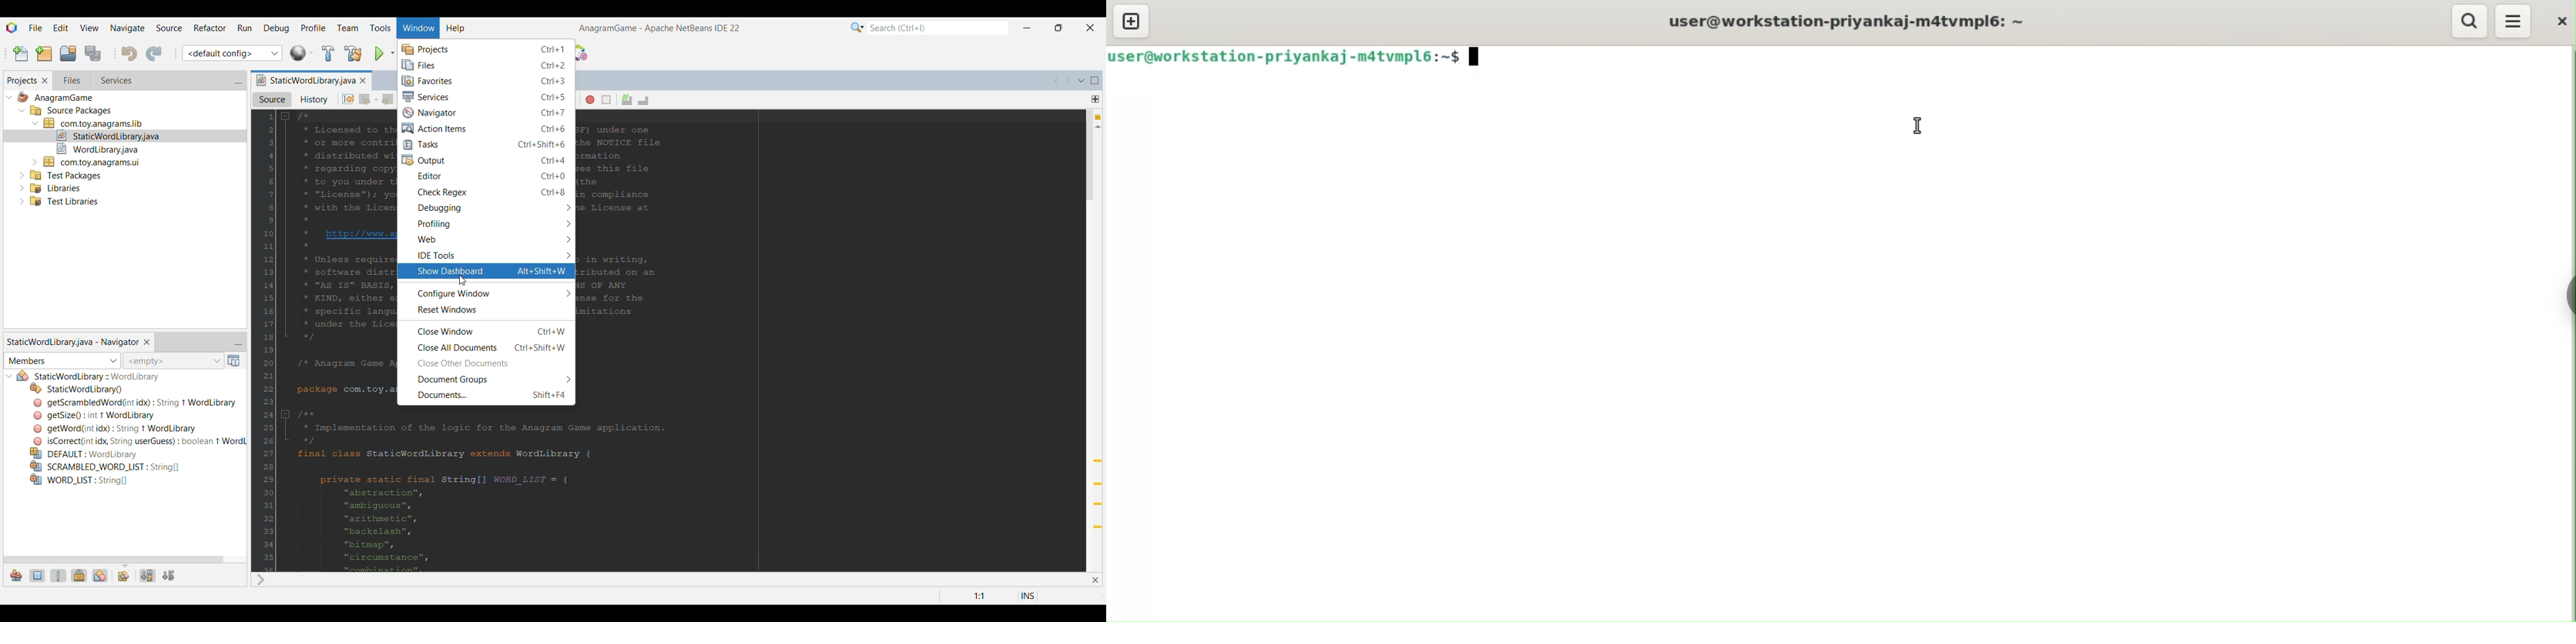 This screenshot has height=644, width=2576. What do you see at coordinates (93, 161) in the screenshot?
I see `` at bounding box center [93, 161].